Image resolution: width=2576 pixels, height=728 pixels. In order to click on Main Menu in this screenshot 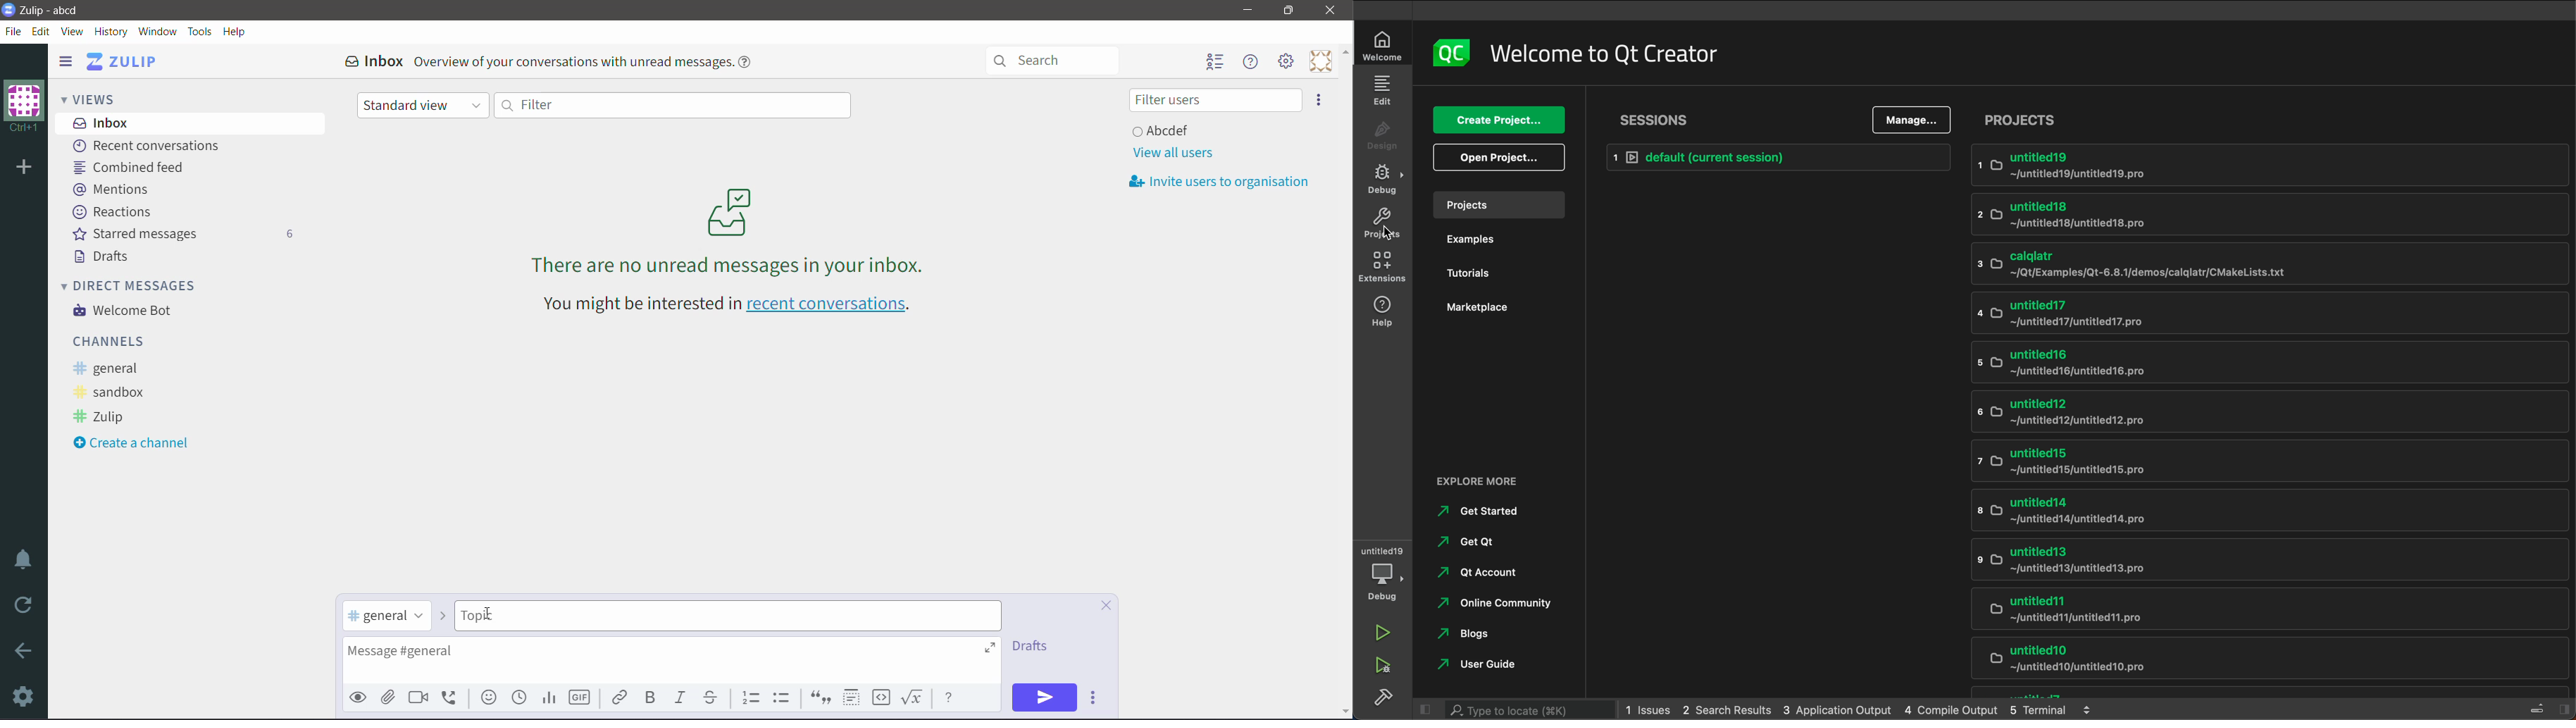, I will do `click(1287, 61)`.